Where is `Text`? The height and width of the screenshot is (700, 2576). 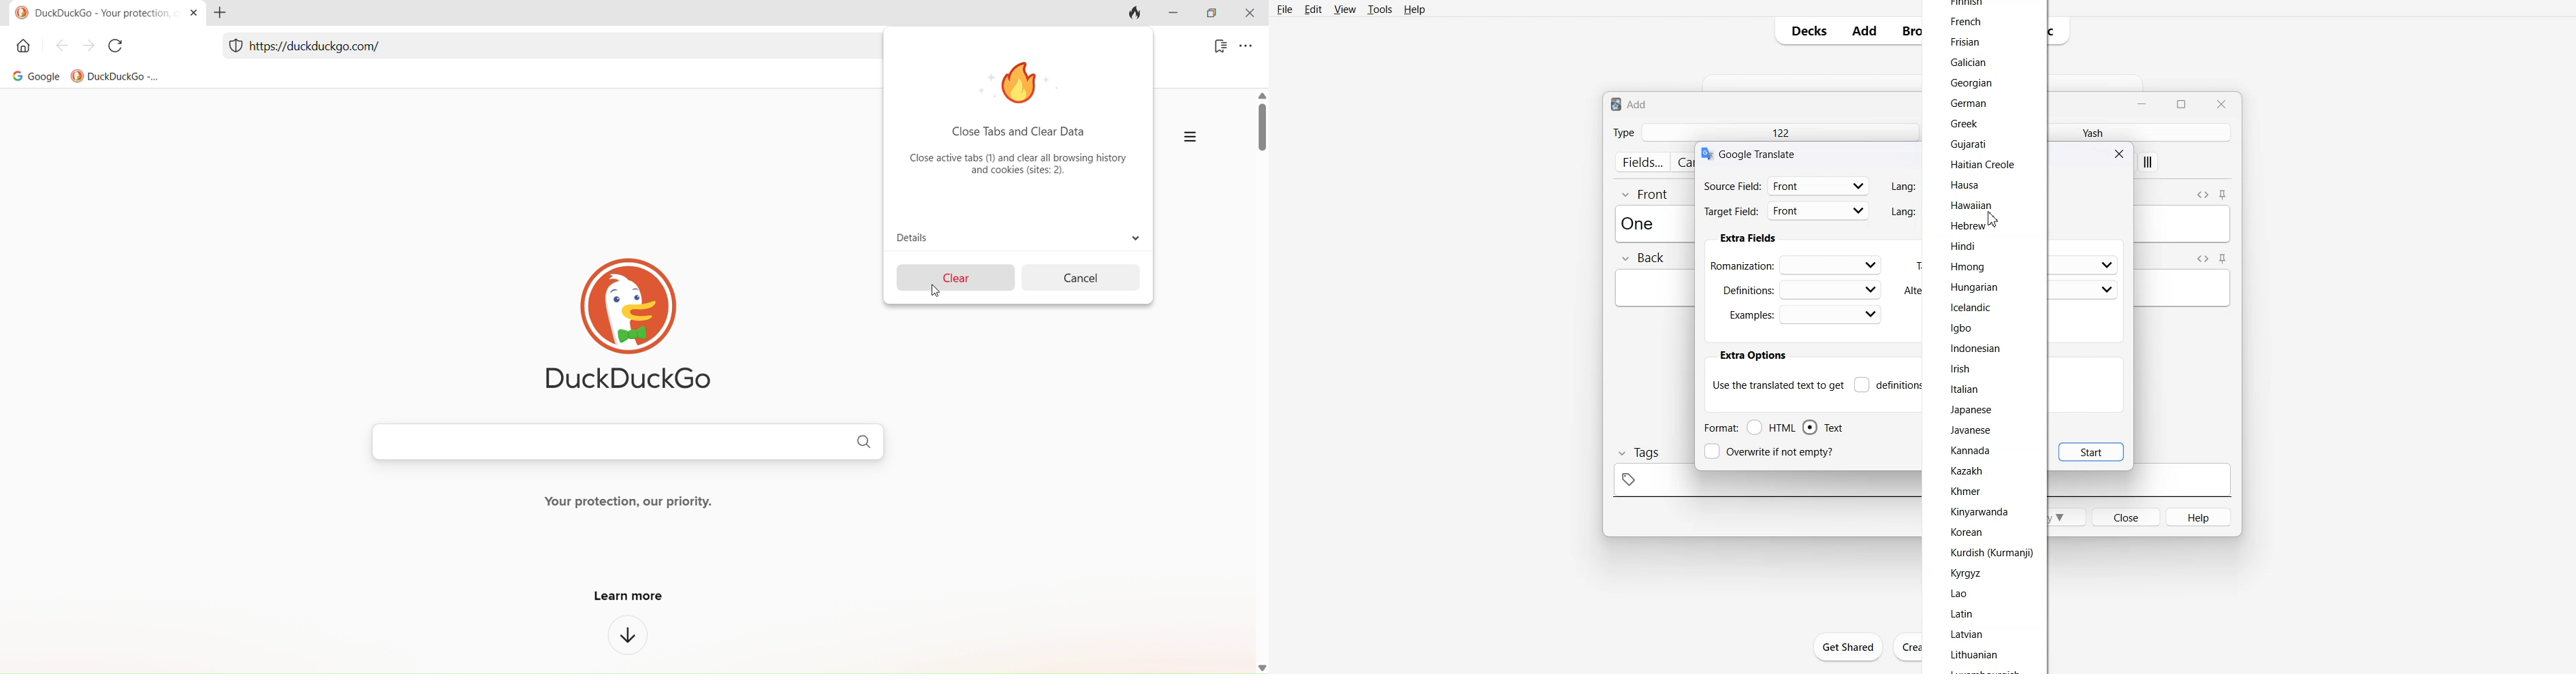
Text is located at coordinates (1642, 223).